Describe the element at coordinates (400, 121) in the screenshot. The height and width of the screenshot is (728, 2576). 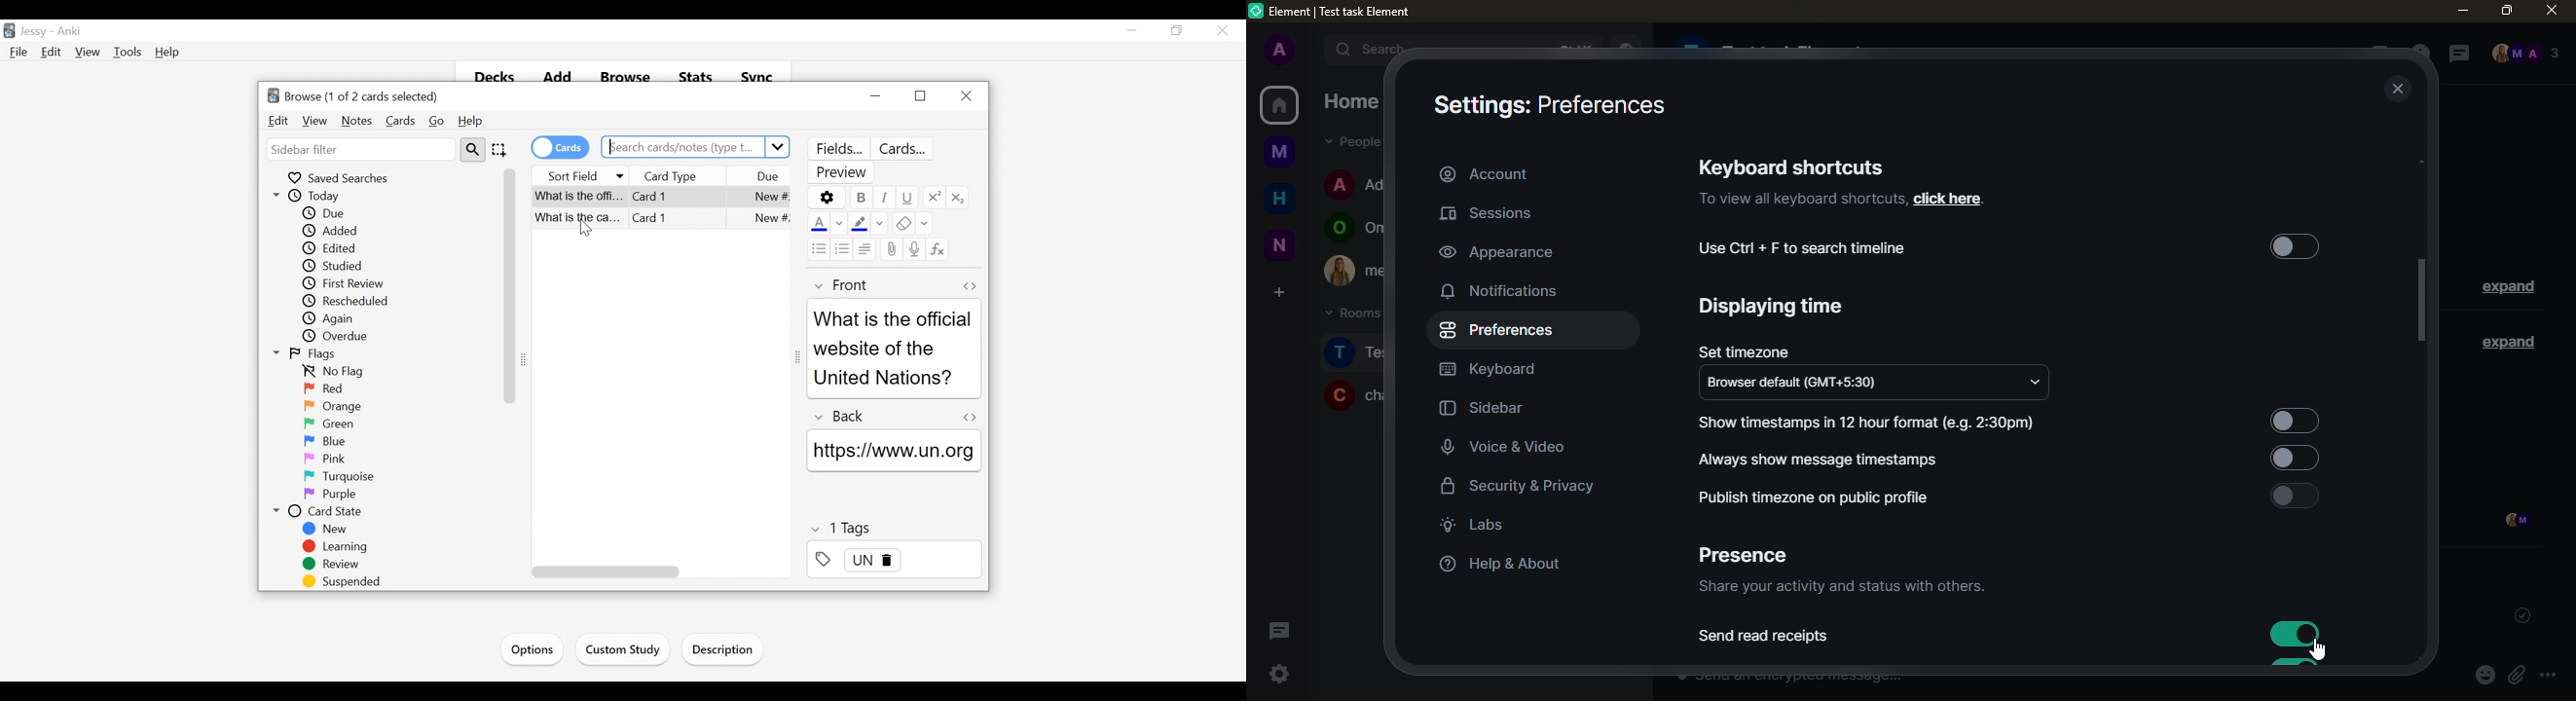
I see `Cards` at that location.